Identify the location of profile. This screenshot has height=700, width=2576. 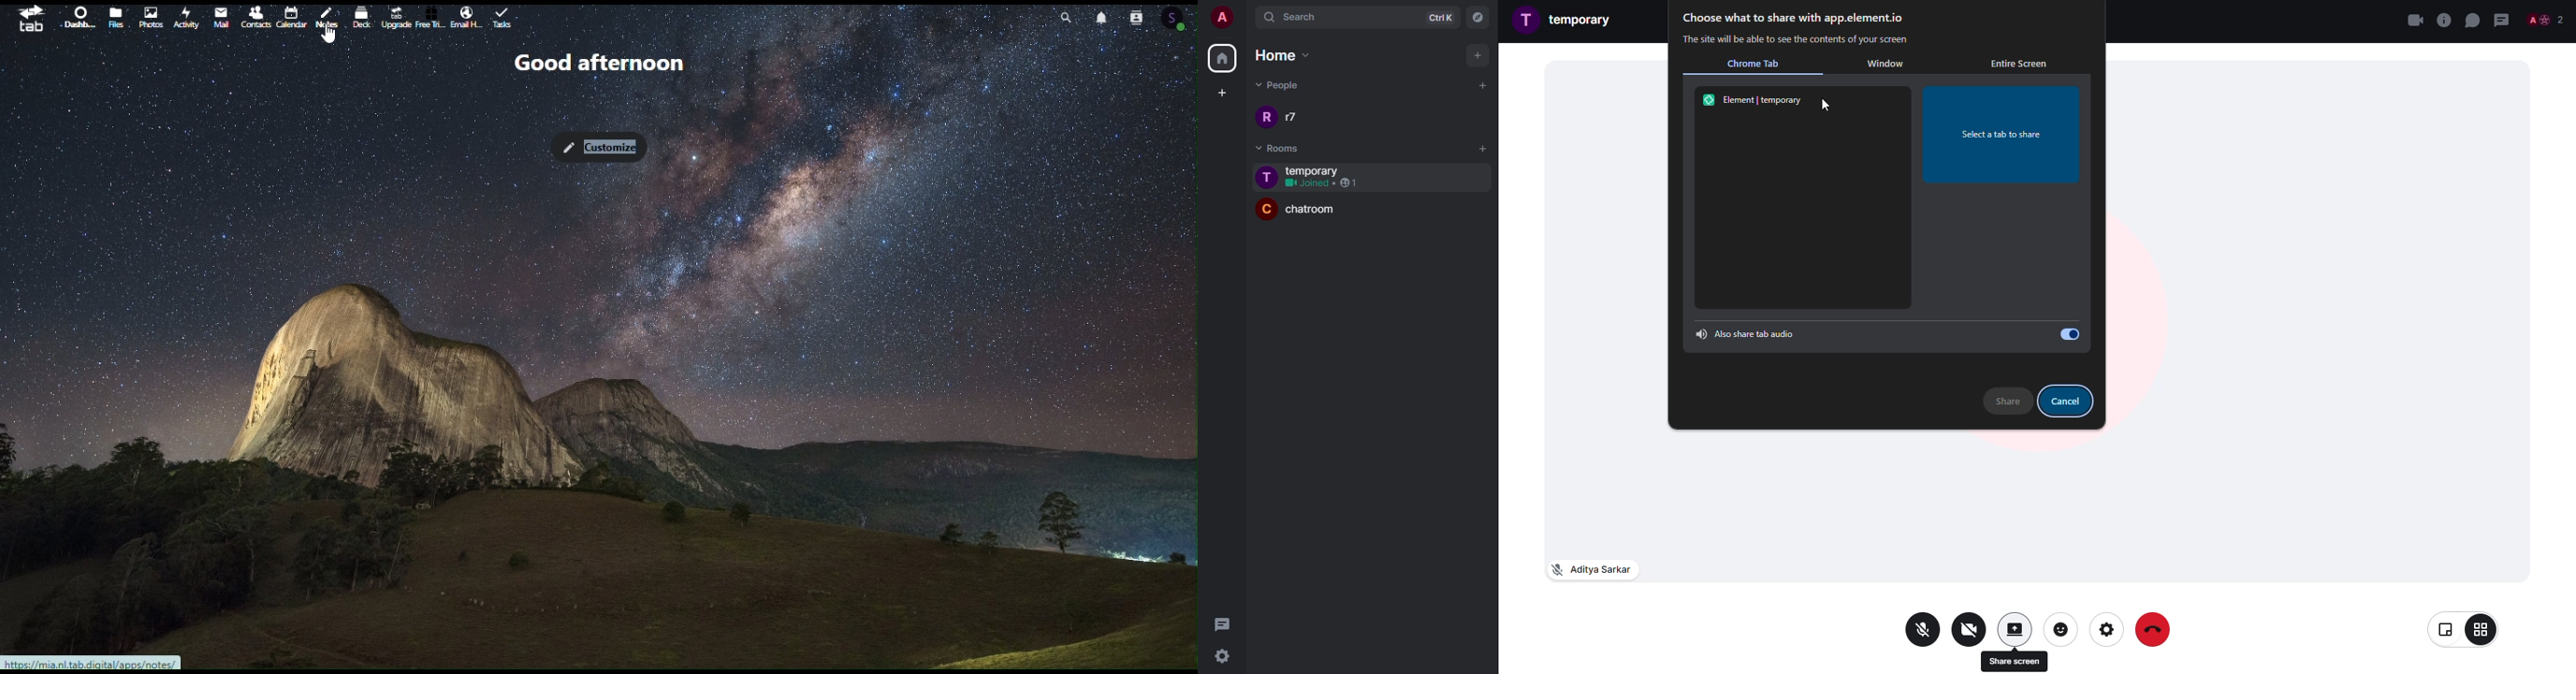
(1267, 177).